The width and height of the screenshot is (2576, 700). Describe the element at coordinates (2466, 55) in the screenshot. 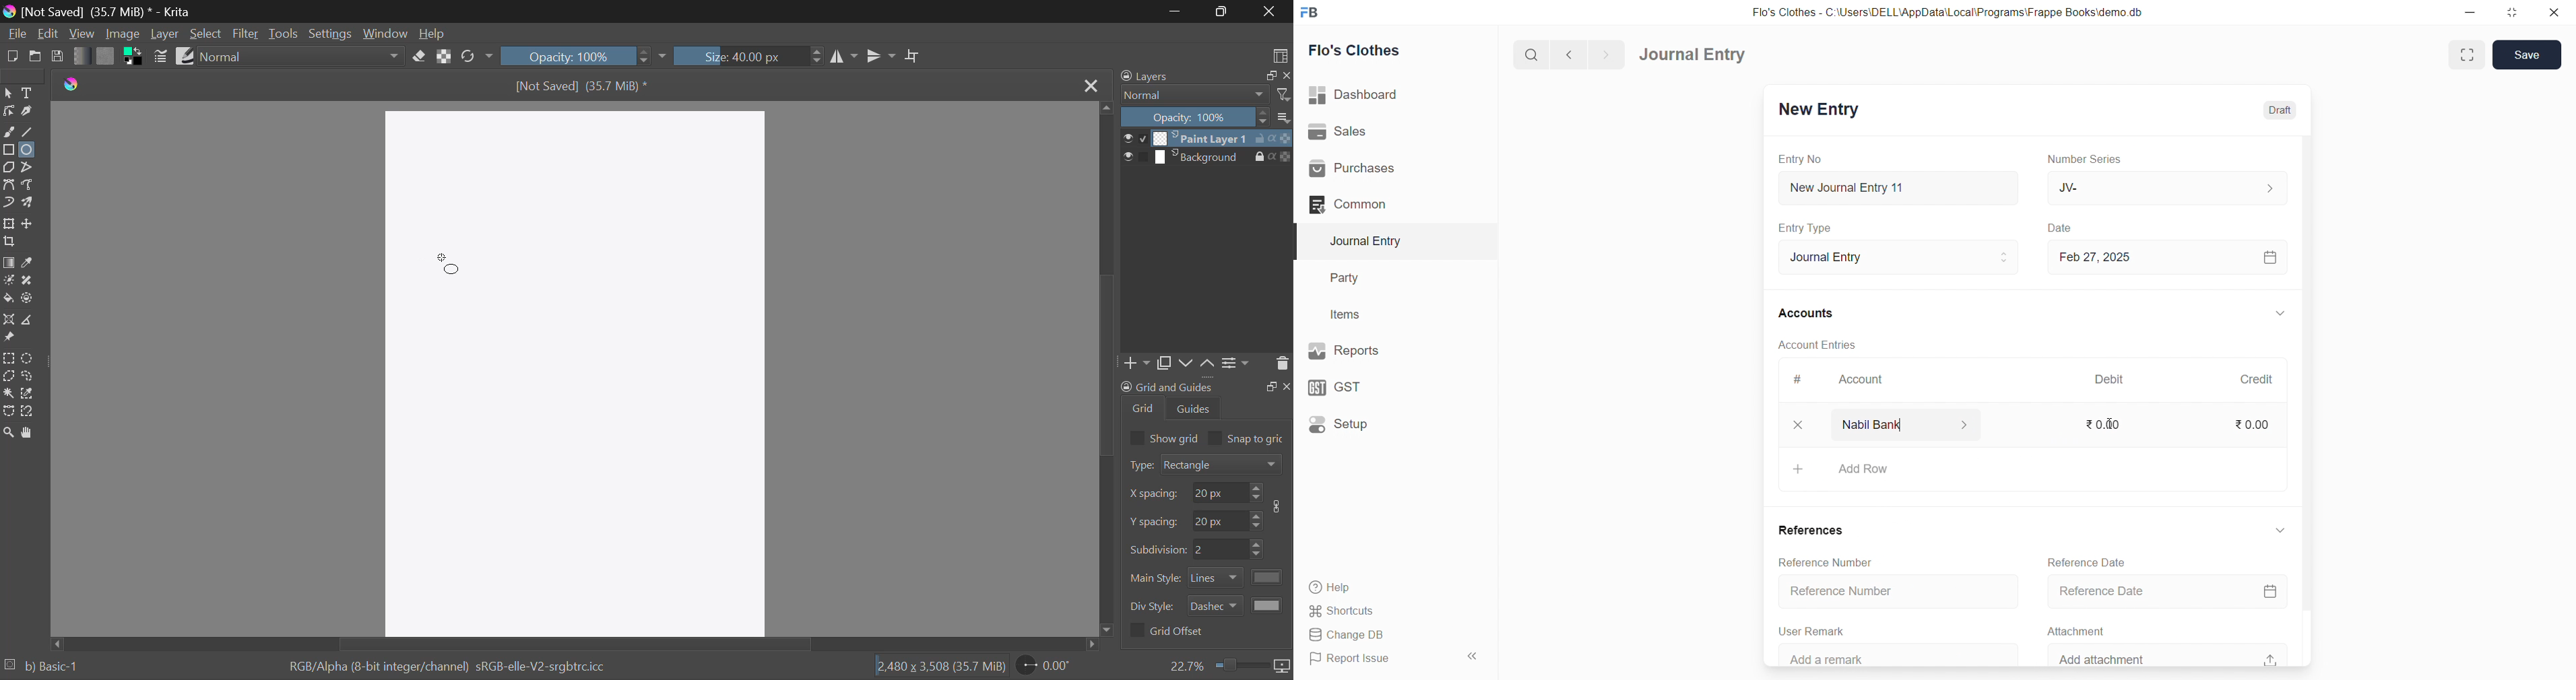

I see `Fit window` at that location.